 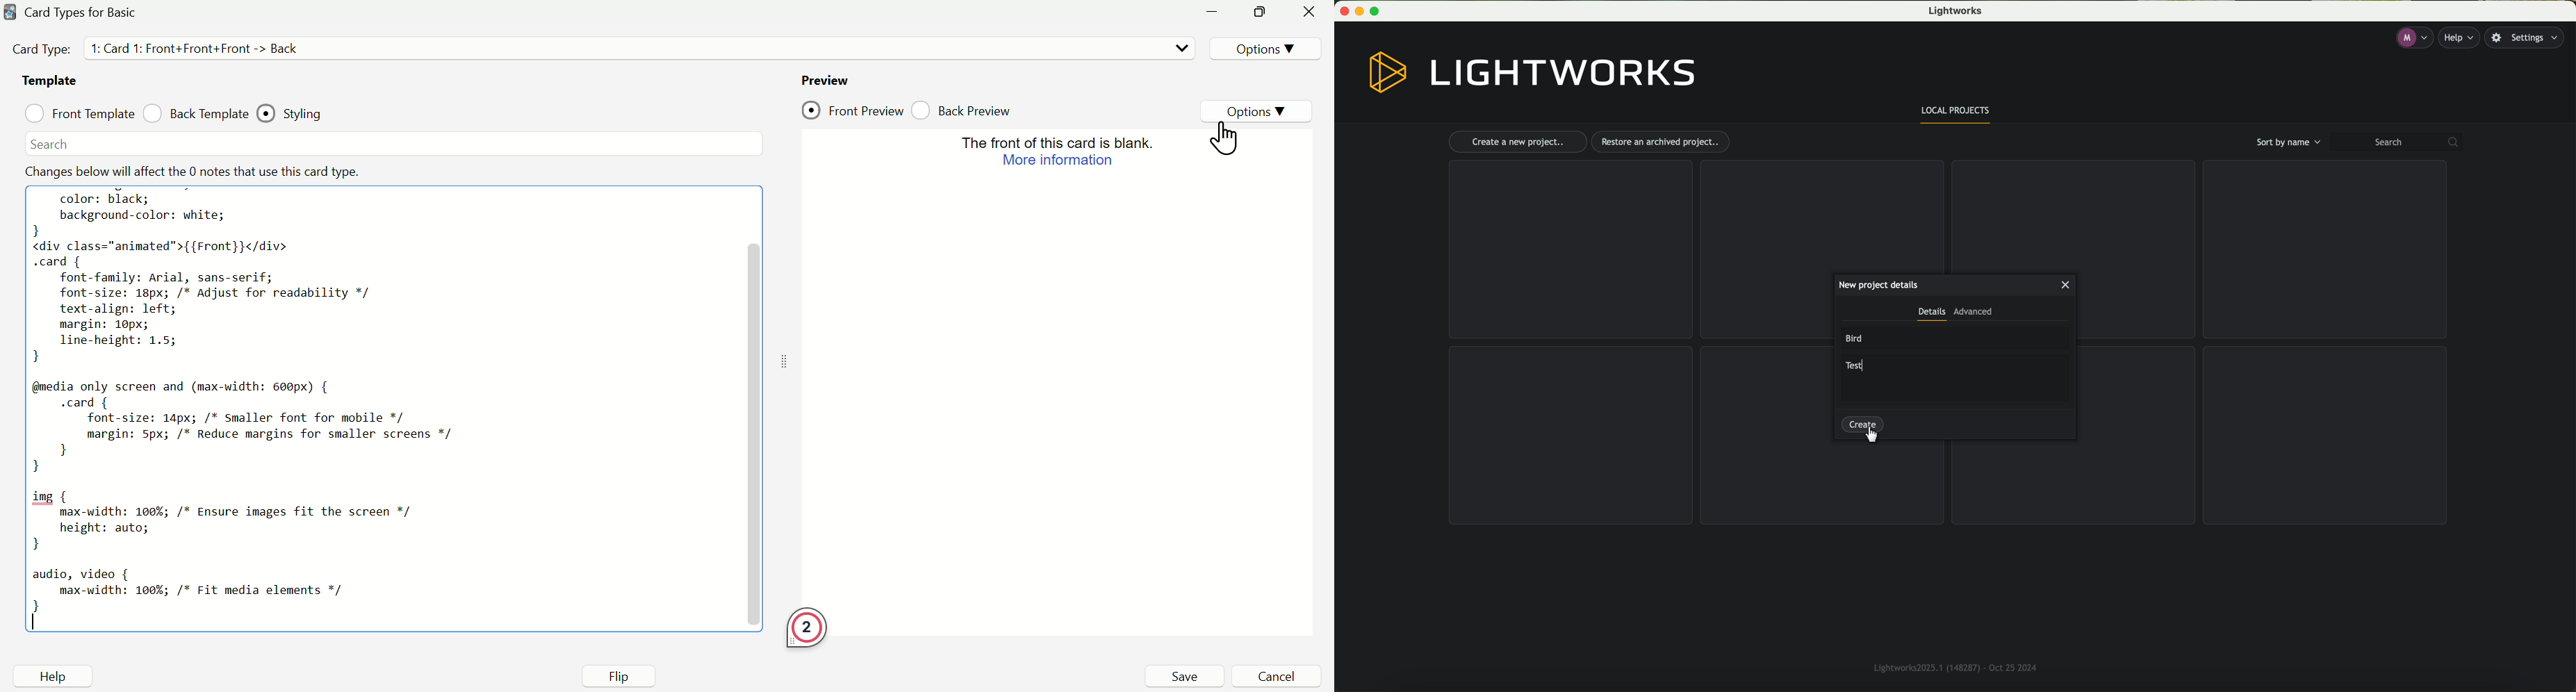 I want to click on Back Template, so click(x=195, y=115).